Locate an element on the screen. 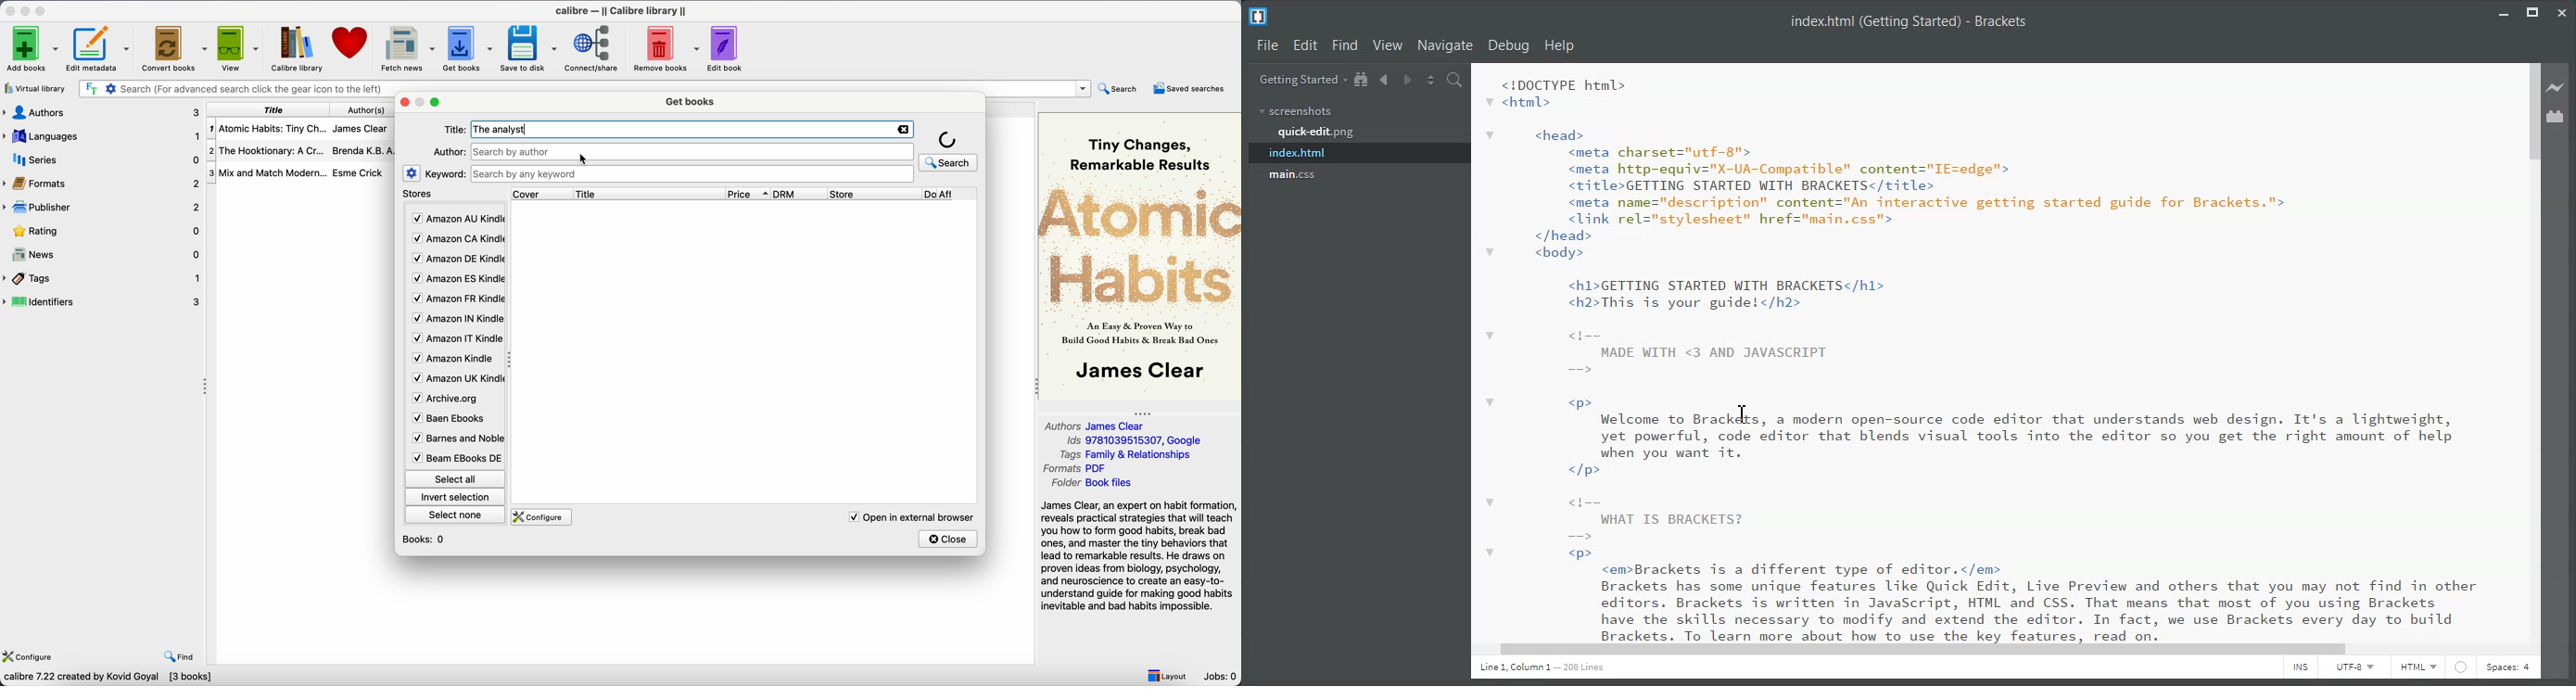 This screenshot has width=2576, height=700. Text Cursor is located at coordinates (1738, 415).